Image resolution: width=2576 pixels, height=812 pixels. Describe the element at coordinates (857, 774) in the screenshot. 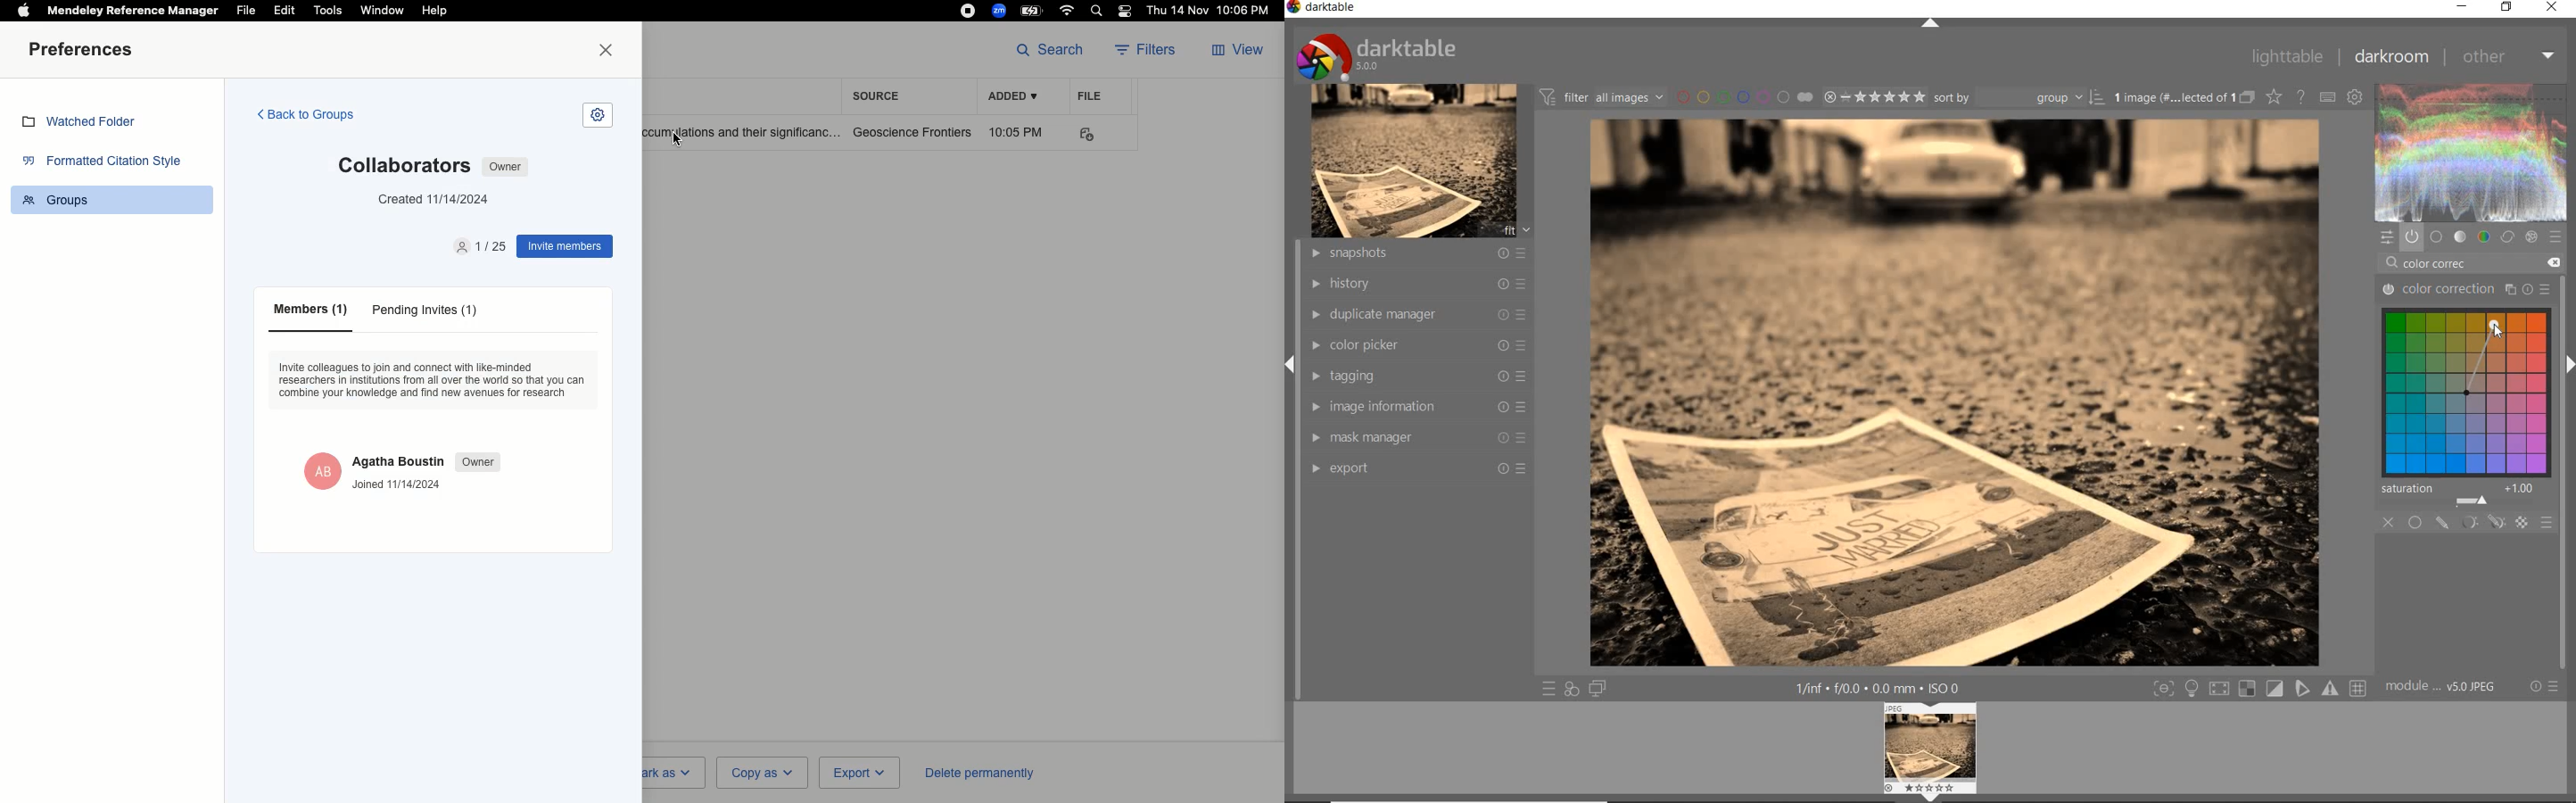

I see `Export` at that location.